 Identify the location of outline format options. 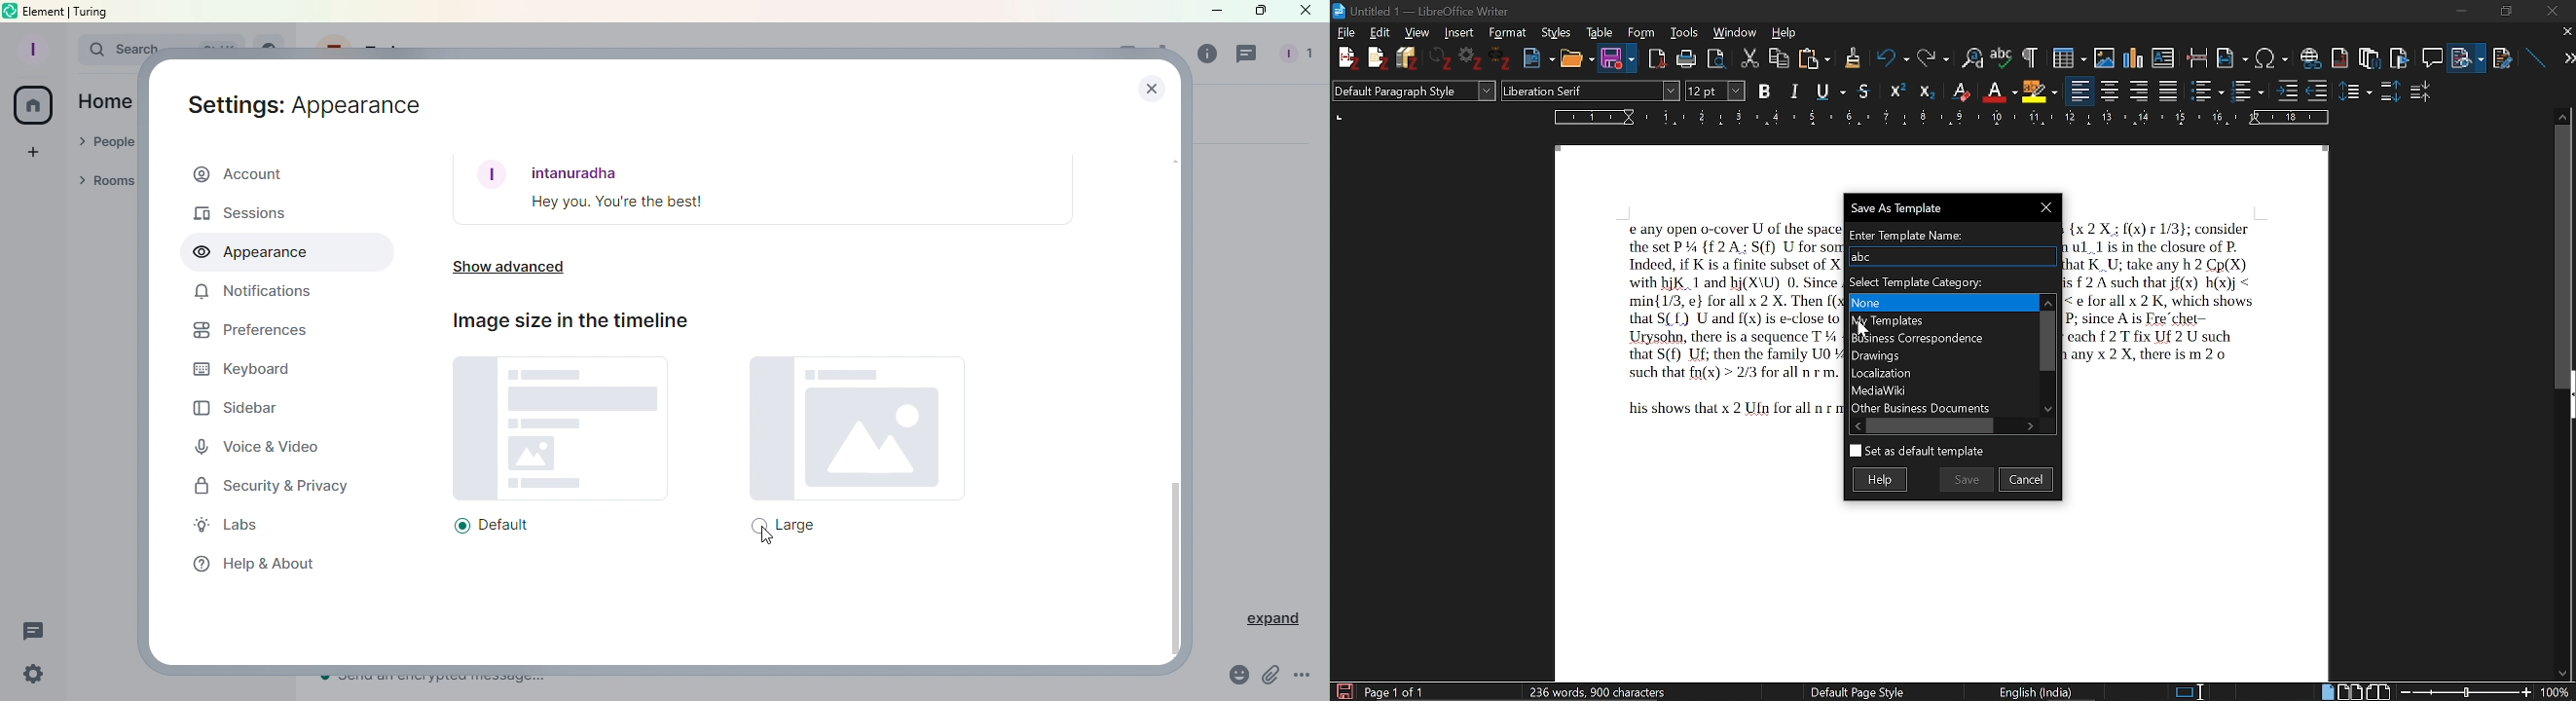
(2322, 91).